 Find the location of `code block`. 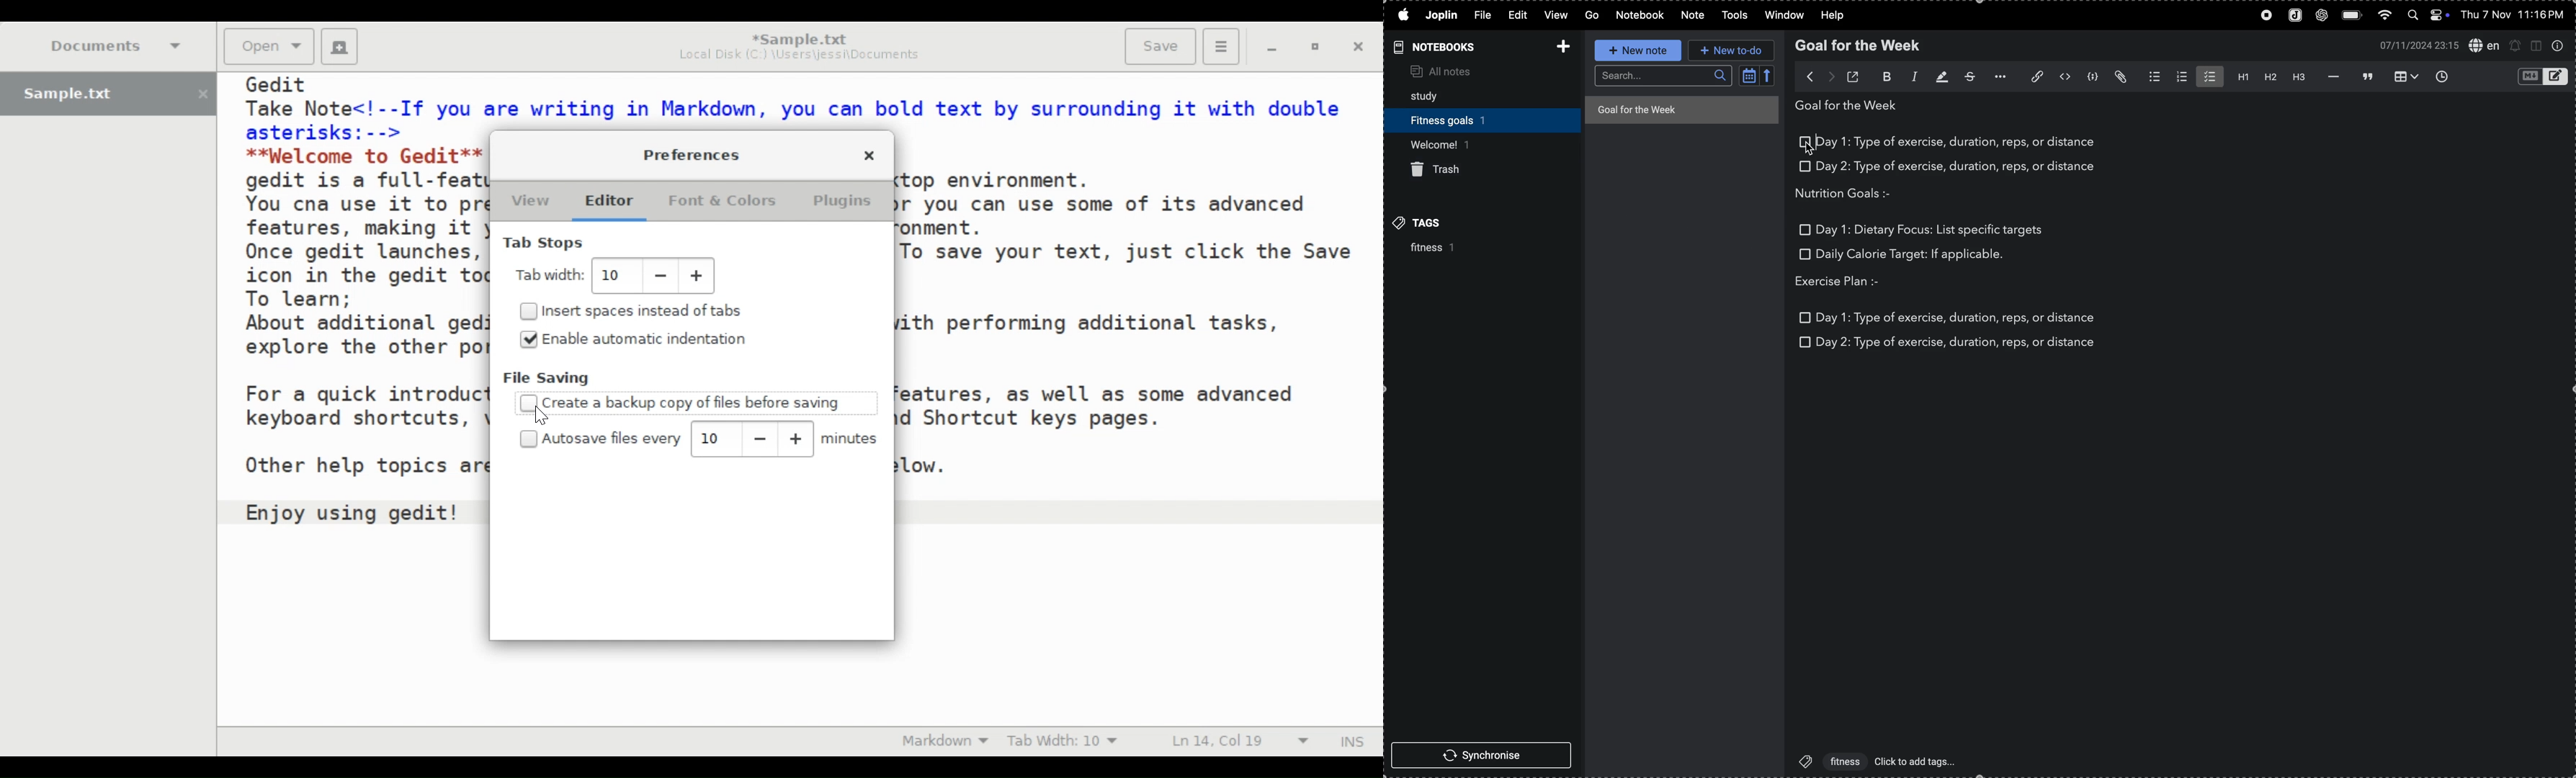

code block is located at coordinates (2092, 76).